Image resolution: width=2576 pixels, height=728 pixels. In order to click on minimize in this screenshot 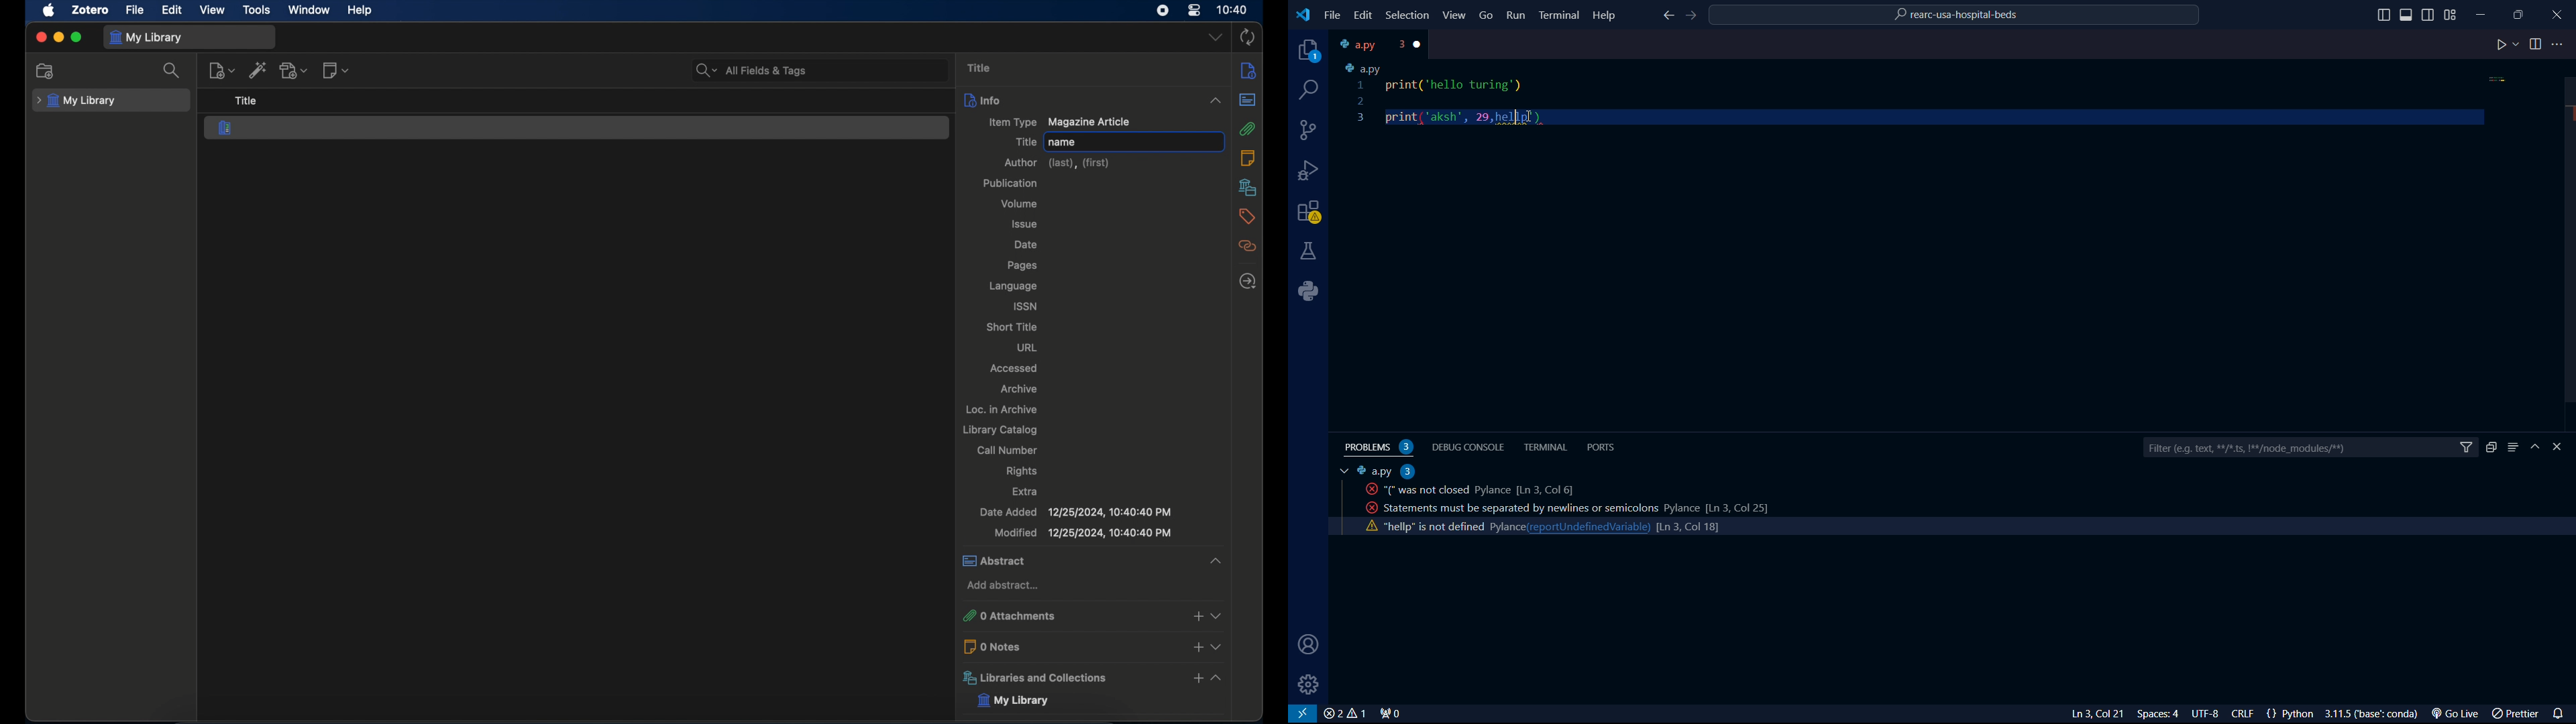, I will do `click(58, 38)`.